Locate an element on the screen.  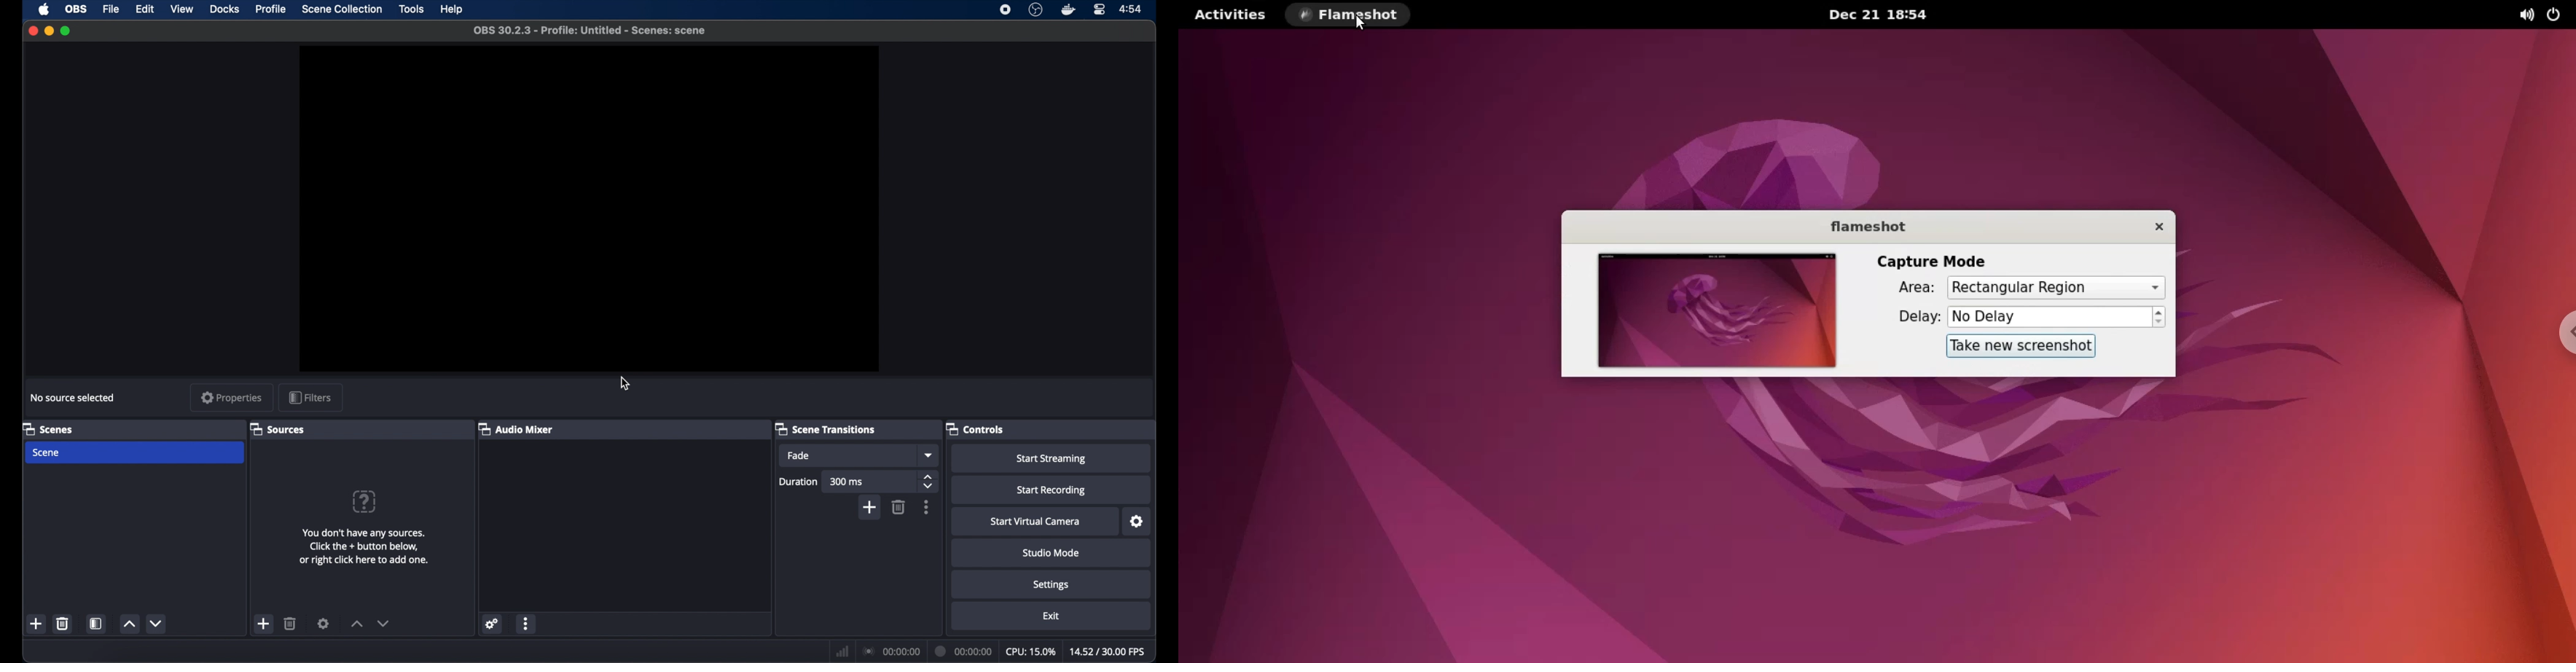
start virtual camera is located at coordinates (1037, 520).